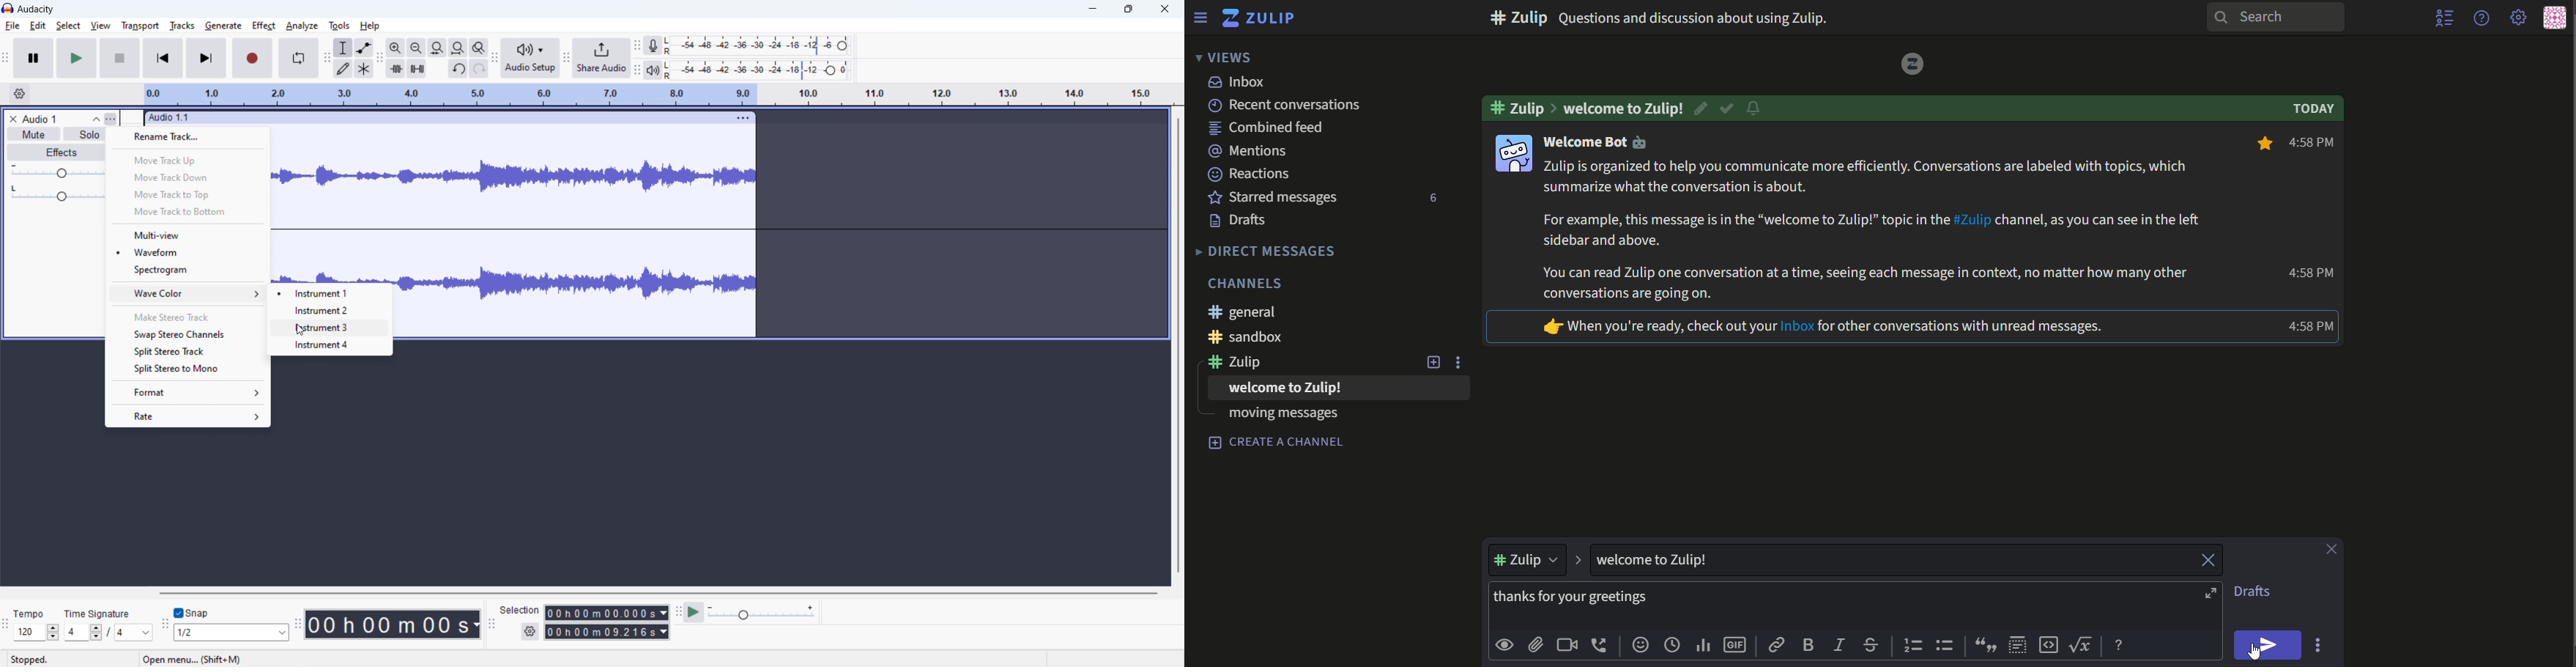 The image size is (2576, 672). What do you see at coordinates (35, 59) in the screenshot?
I see `pause` at bounding box center [35, 59].